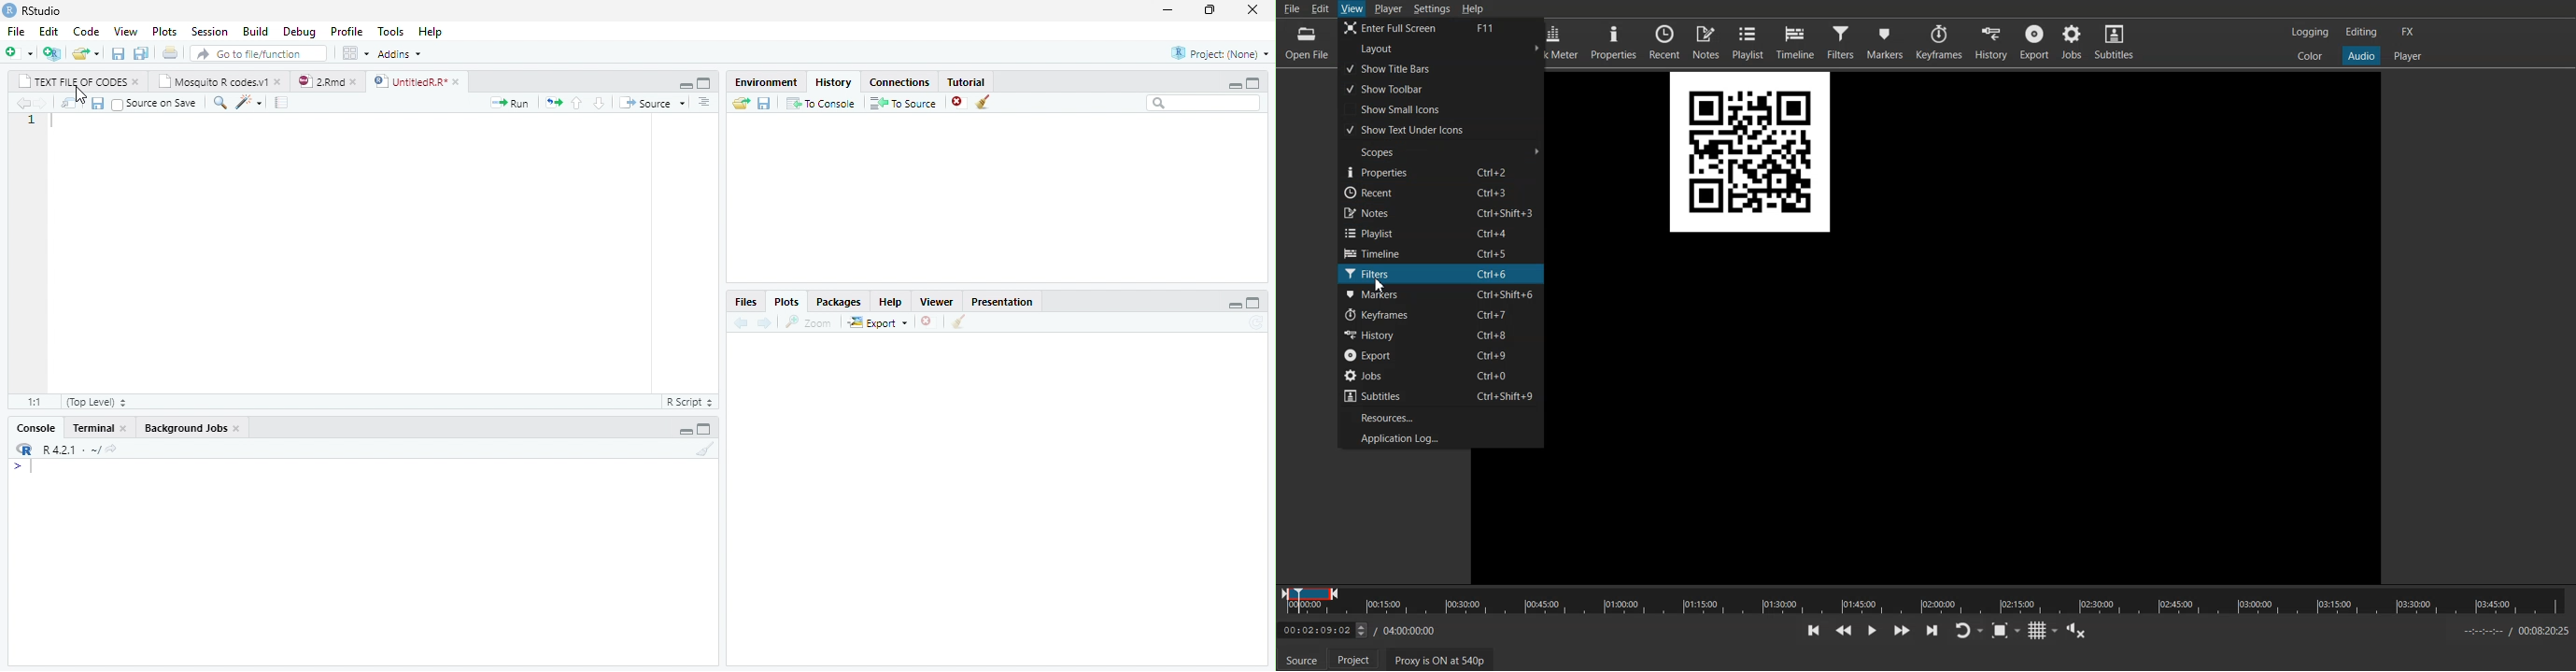 The width and height of the screenshot is (2576, 672). Describe the element at coordinates (891, 300) in the screenshot. I see `help` at that location.